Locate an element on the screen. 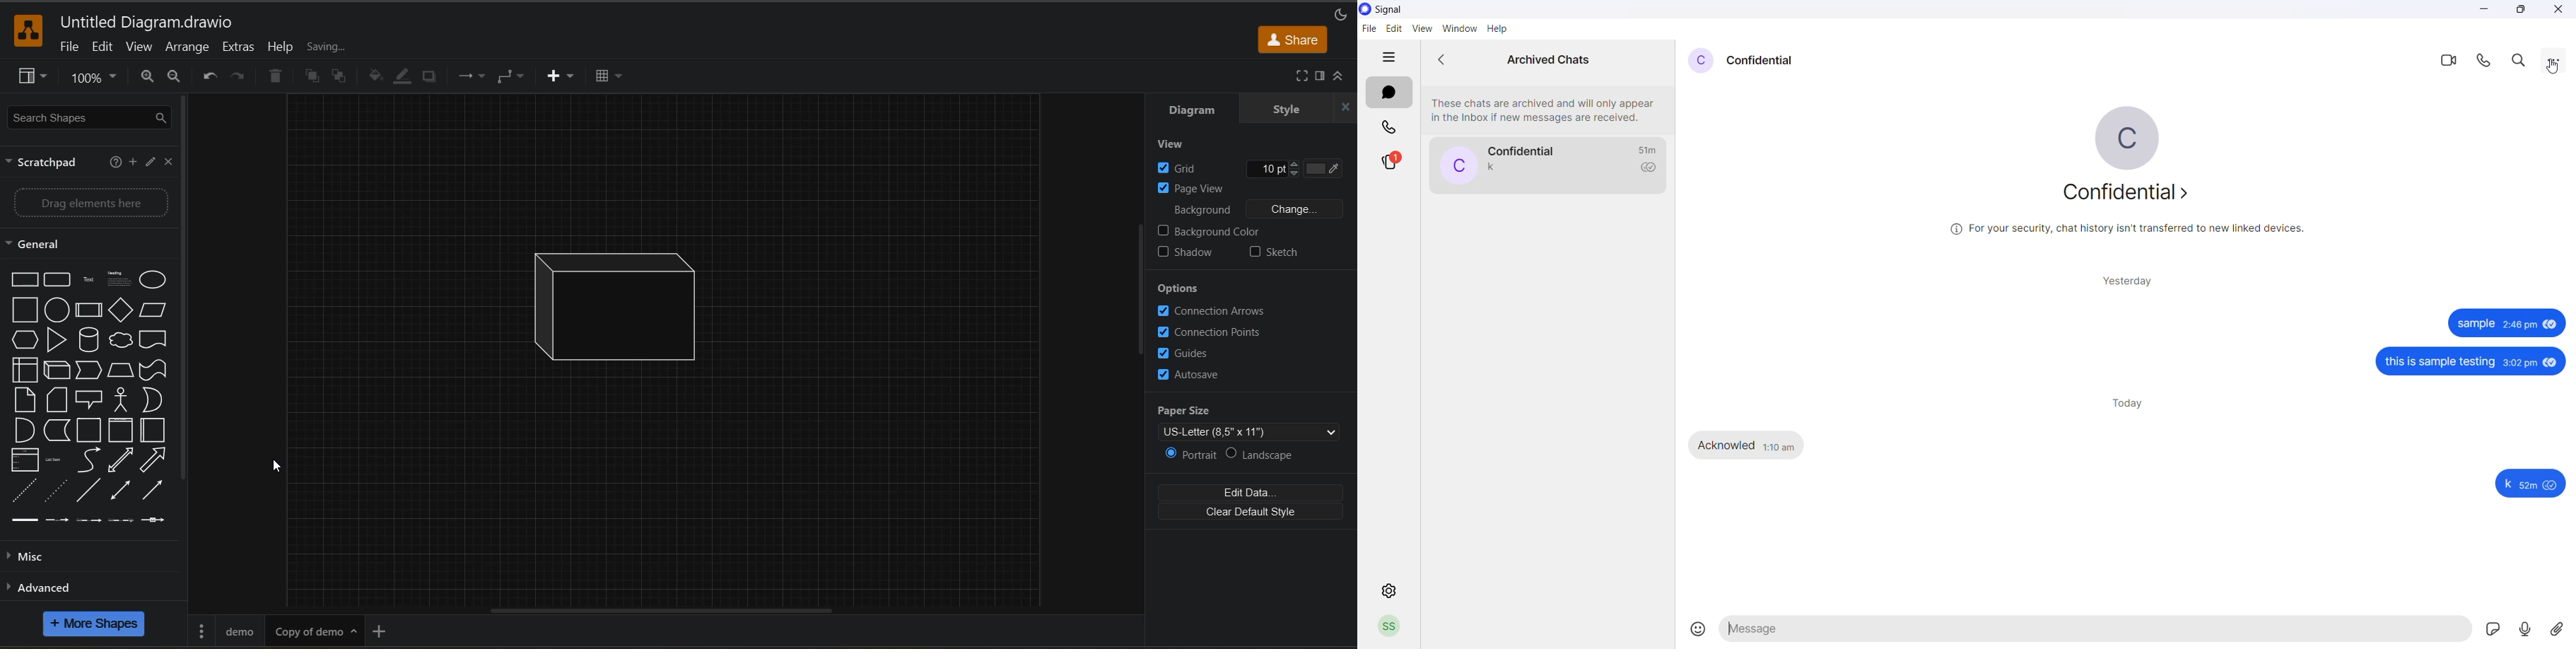 Image resolution: width=2576 pixels, height=672 pixels. waypoints is located at coordinates (513, 76).